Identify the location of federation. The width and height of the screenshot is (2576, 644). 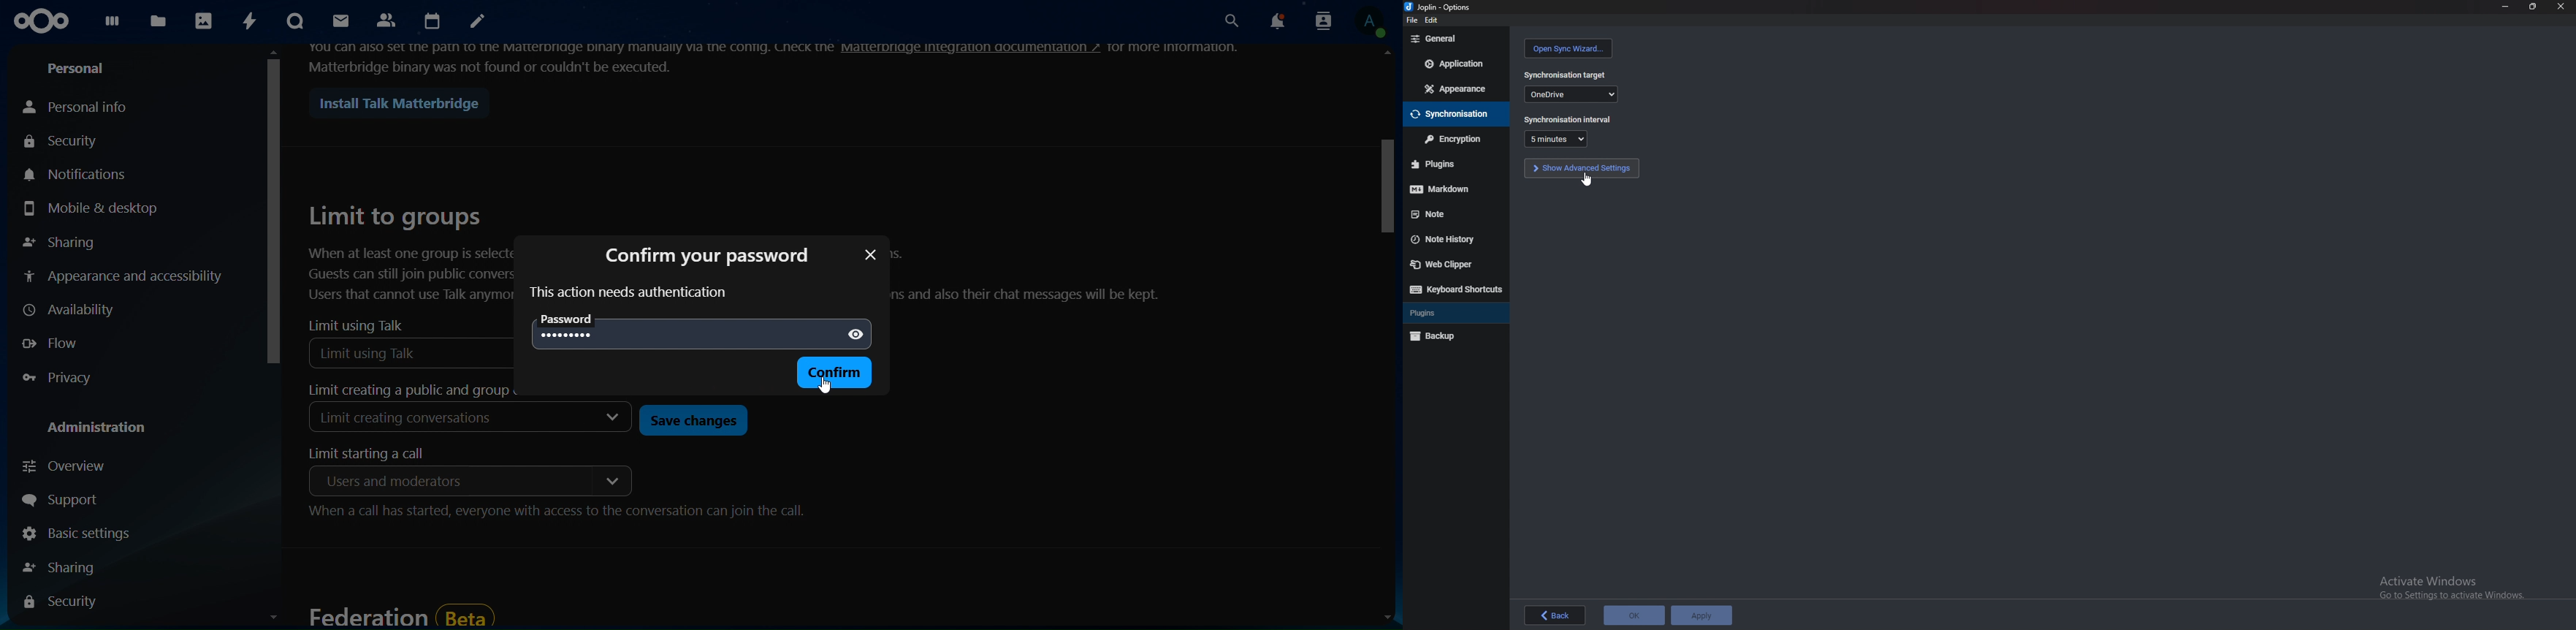
(400, 615).